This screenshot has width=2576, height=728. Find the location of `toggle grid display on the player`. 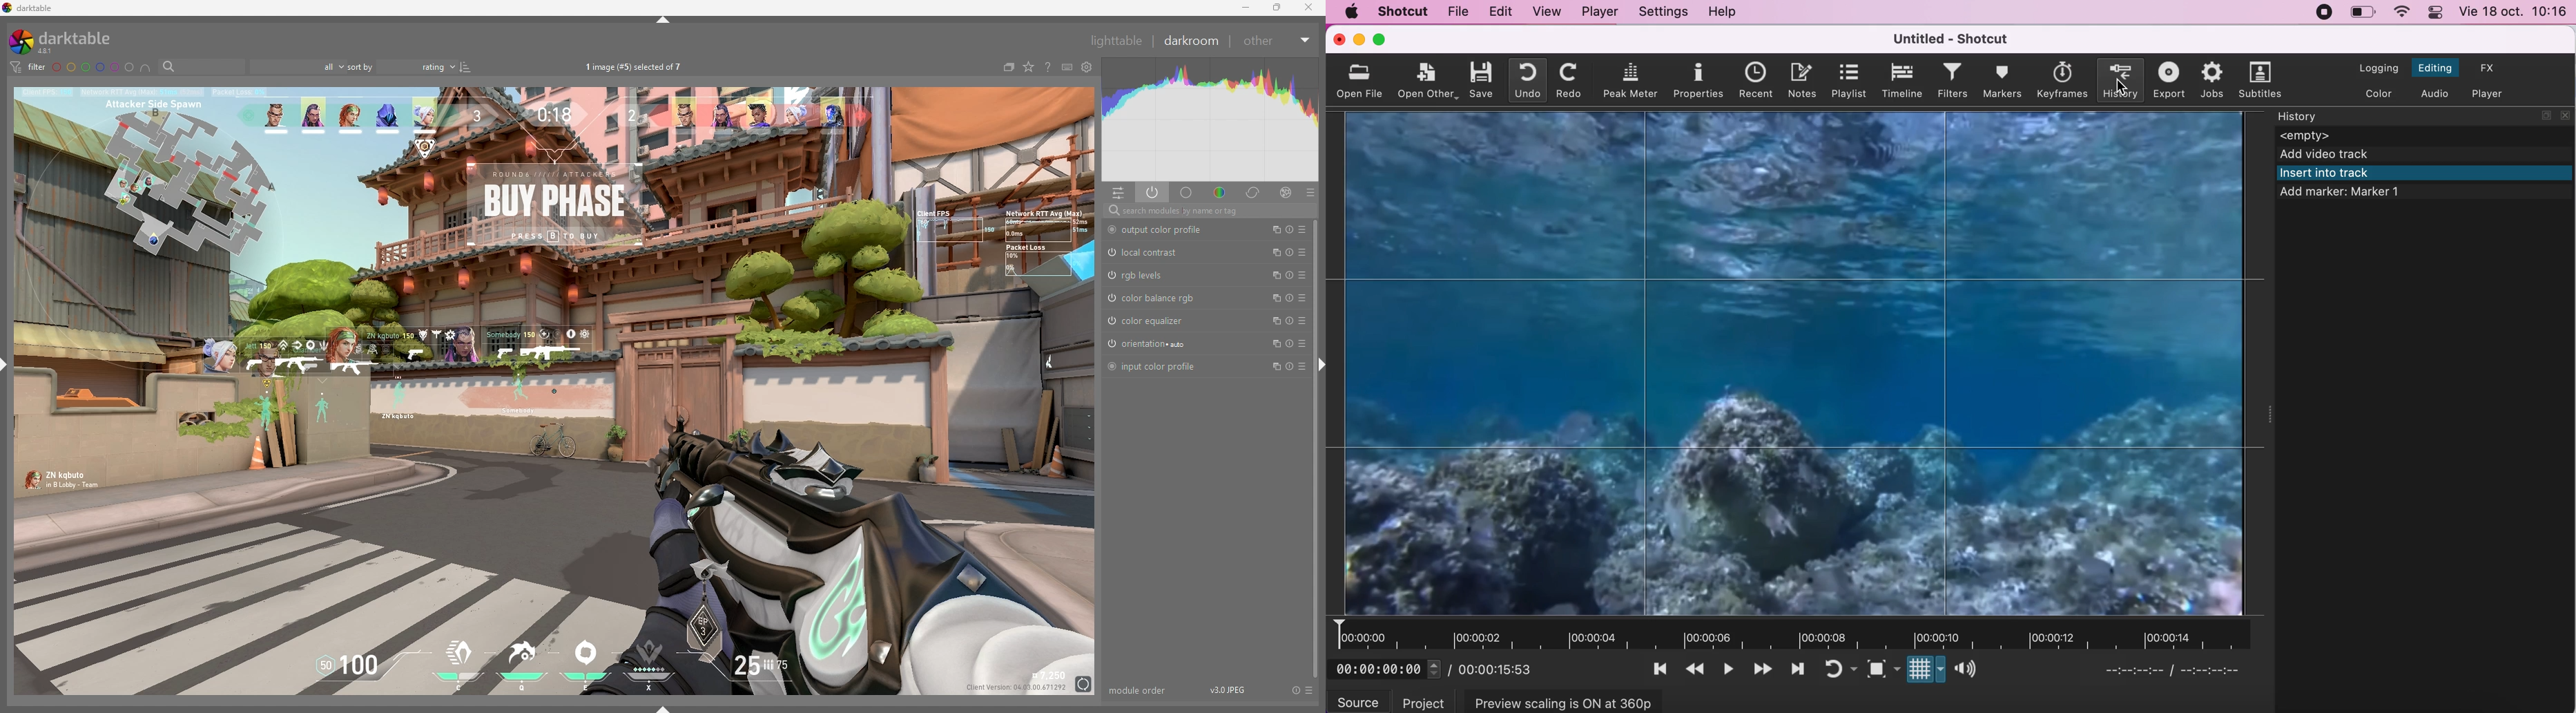

toggle grid display on the player is located at coordinates (1924, 671).